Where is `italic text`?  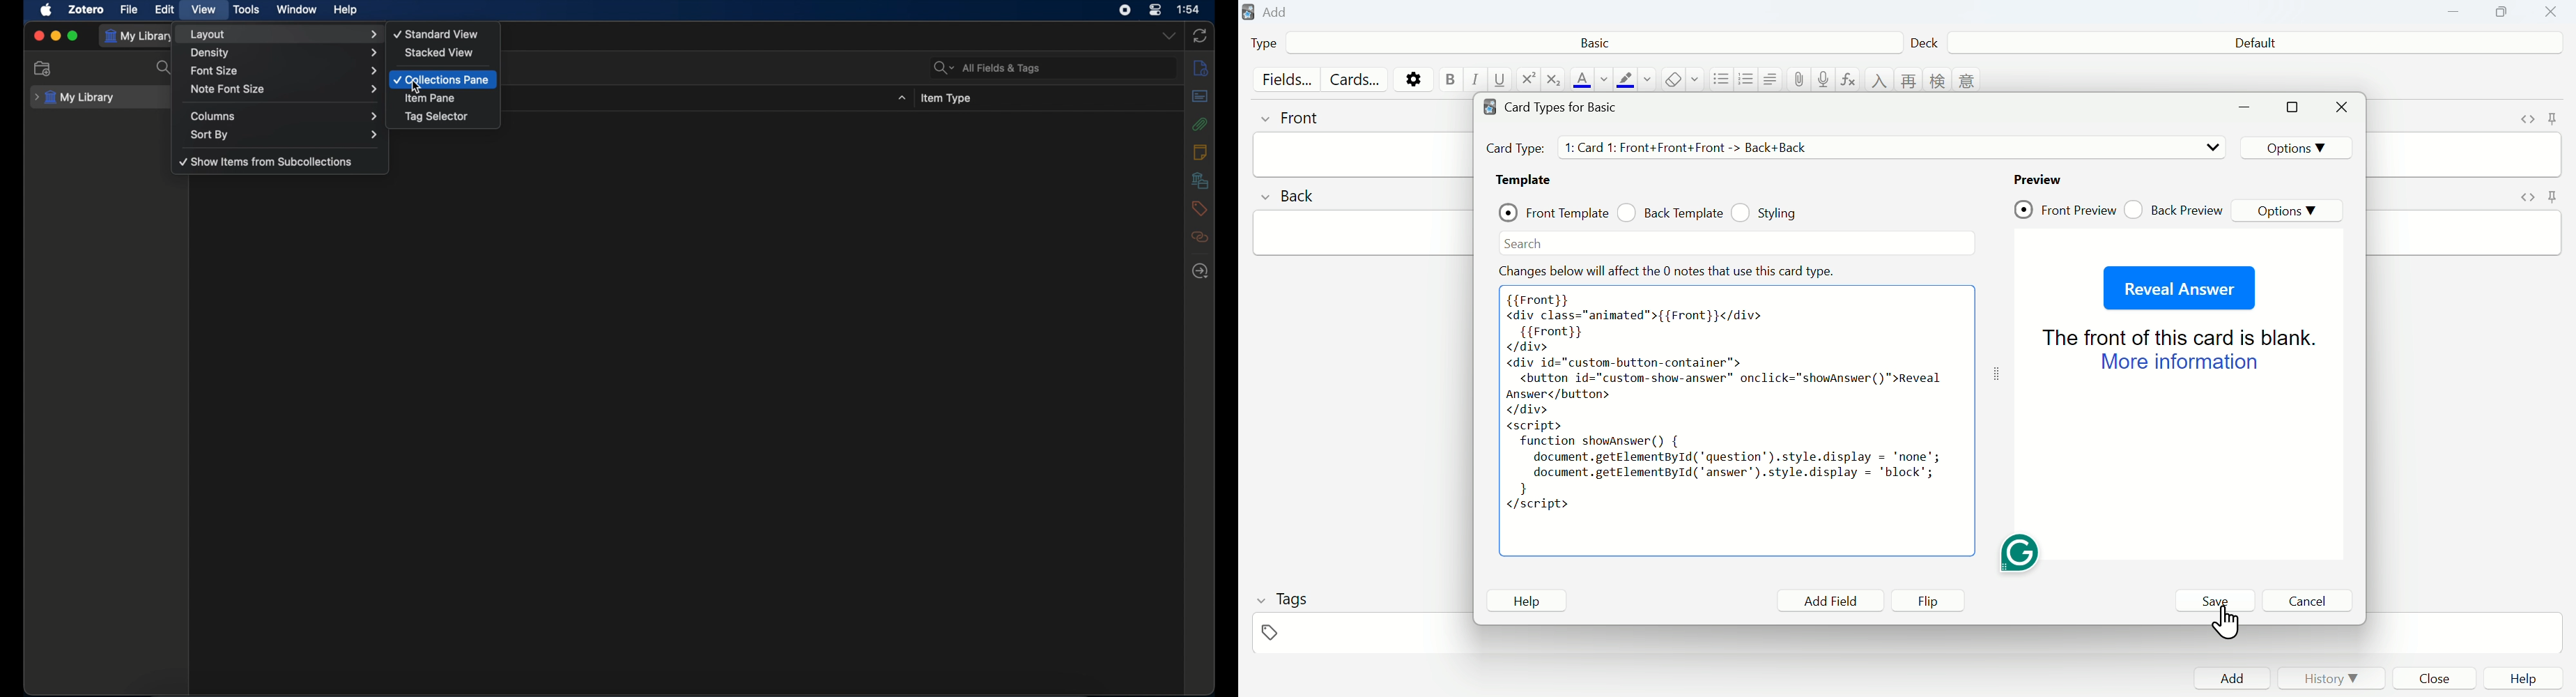
italic text is located at coordinates (1475, 79).